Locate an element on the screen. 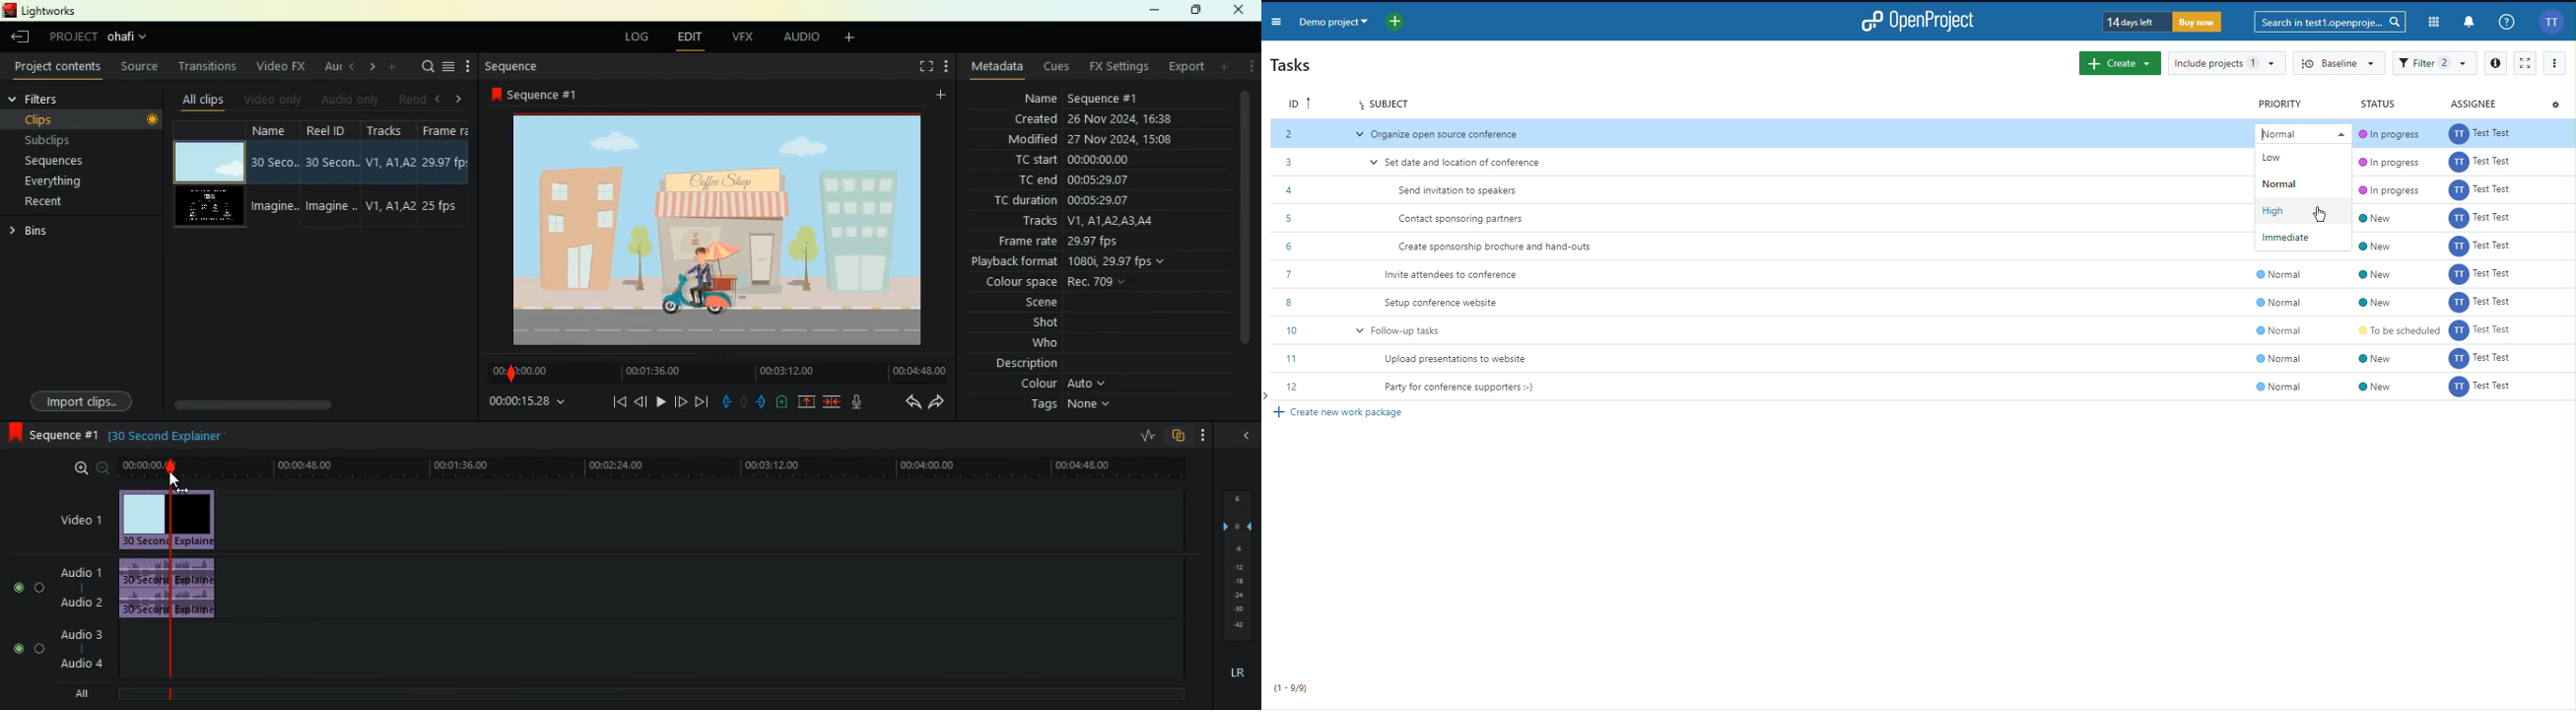  scroll is located at coordinates (1240, 218).